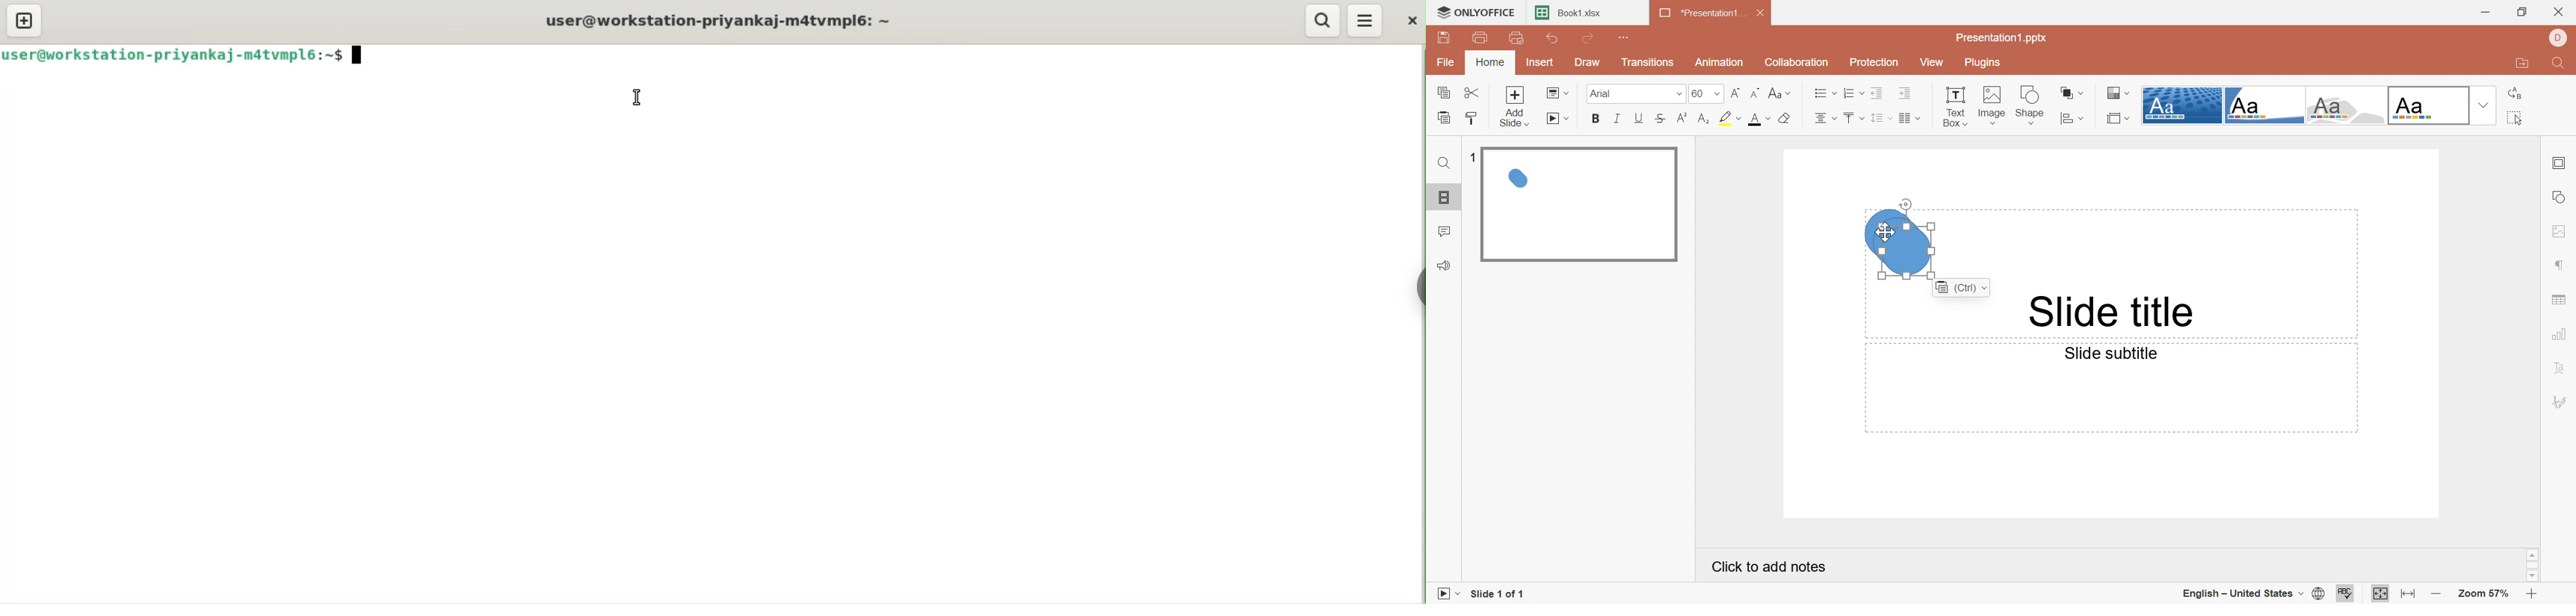  I want to click on Set document language, so click(2320, 594).